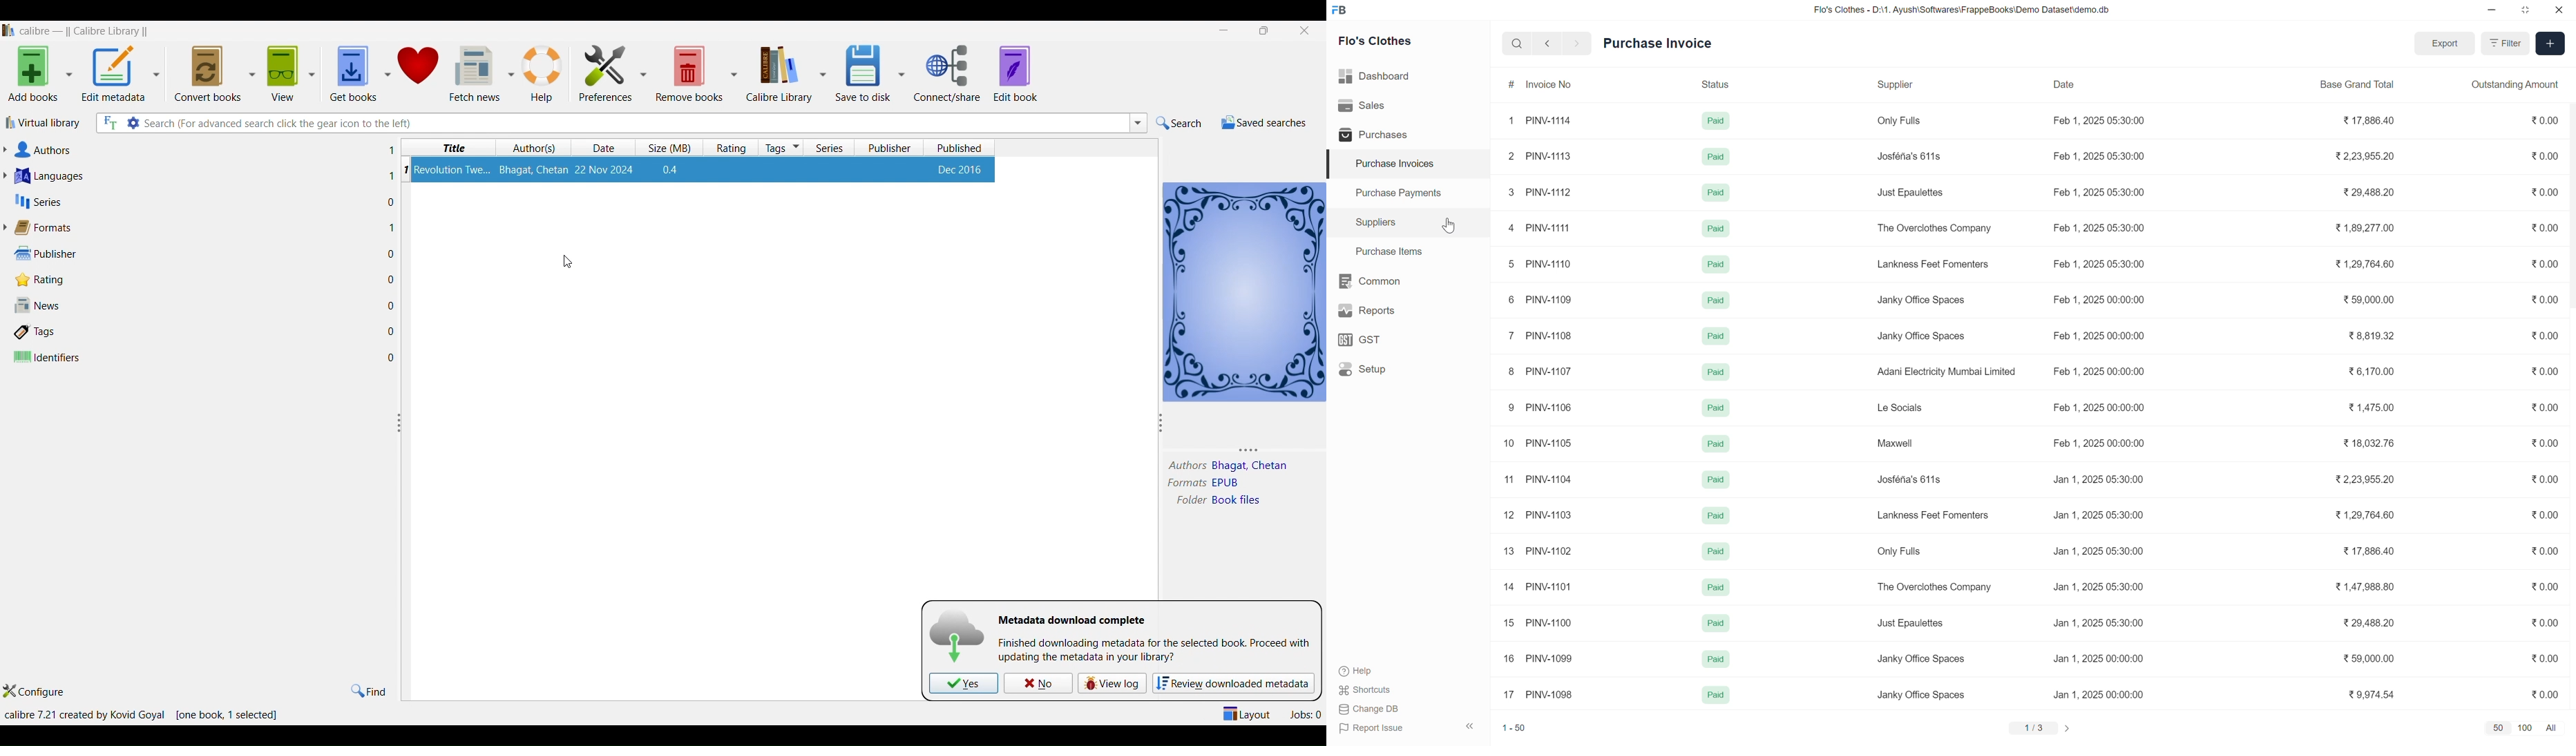 Image resolution: width=2576 pixels, height=756 pixels. What do you see at coordinates (2368, 479) in the screenshot?
I see `2,23,955.20` at bounding box center [2368, 479].